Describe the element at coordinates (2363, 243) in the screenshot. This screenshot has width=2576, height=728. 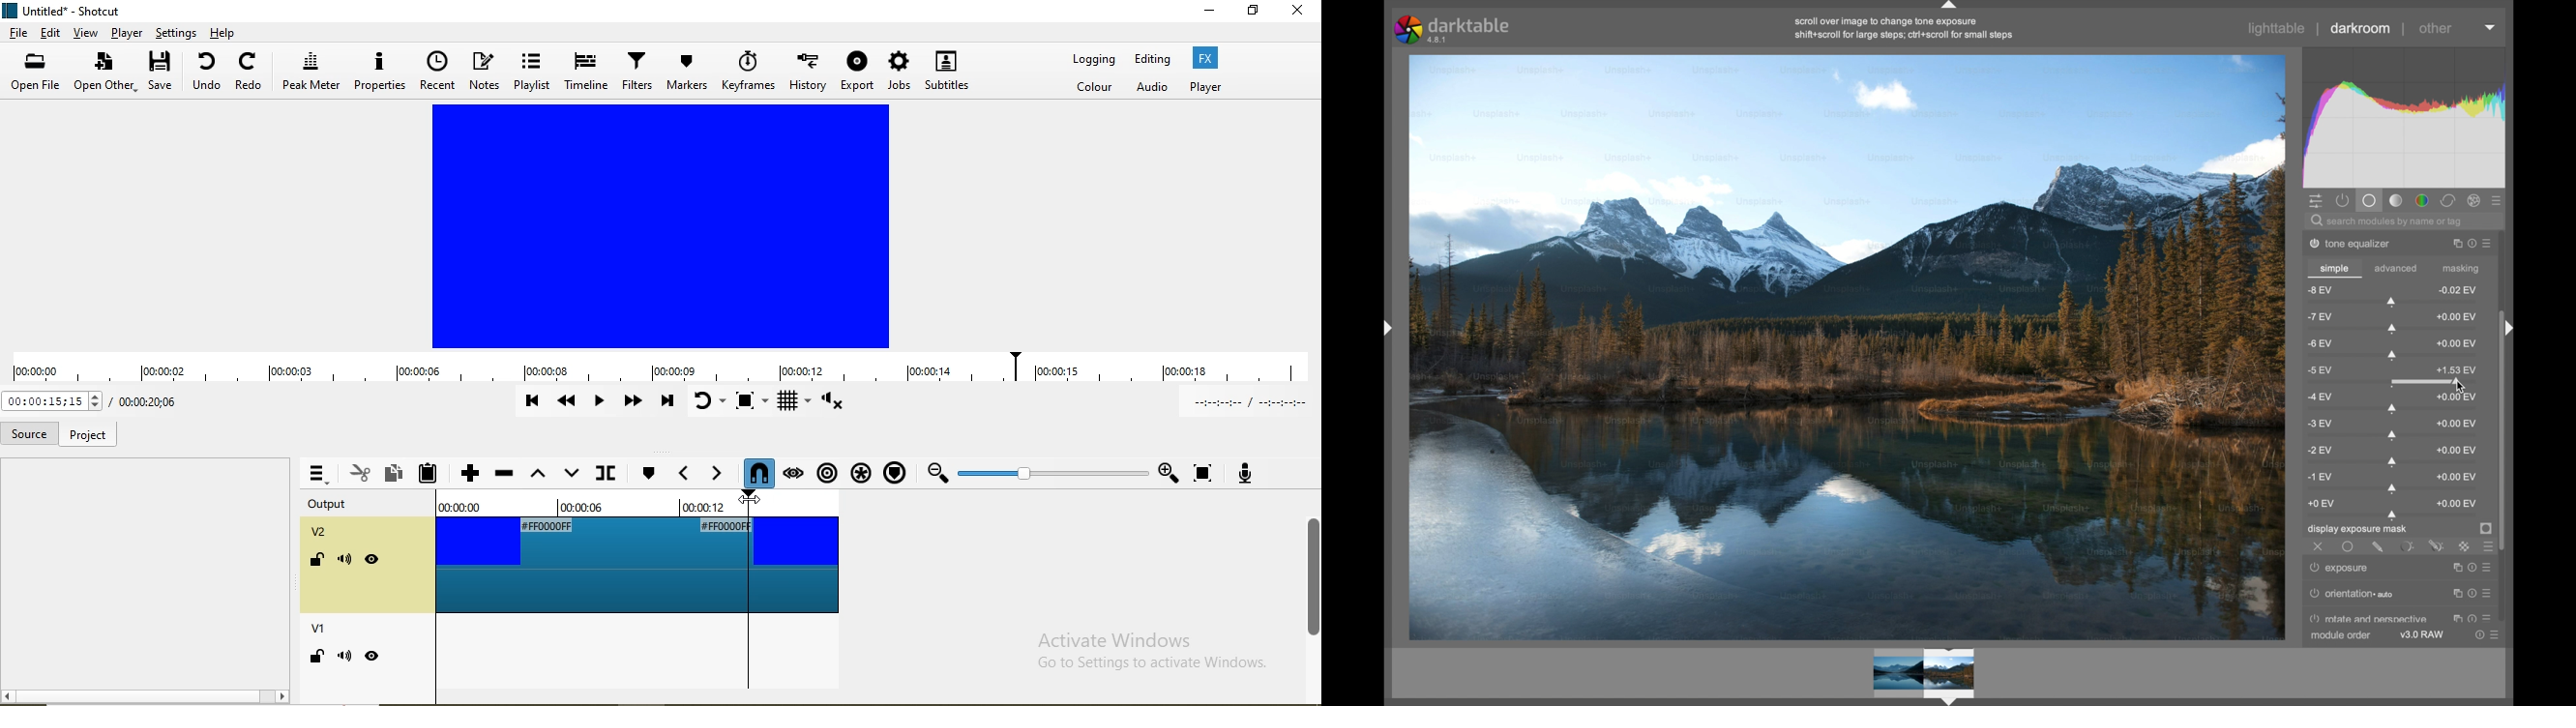
I see `tone equalizer` at that location.